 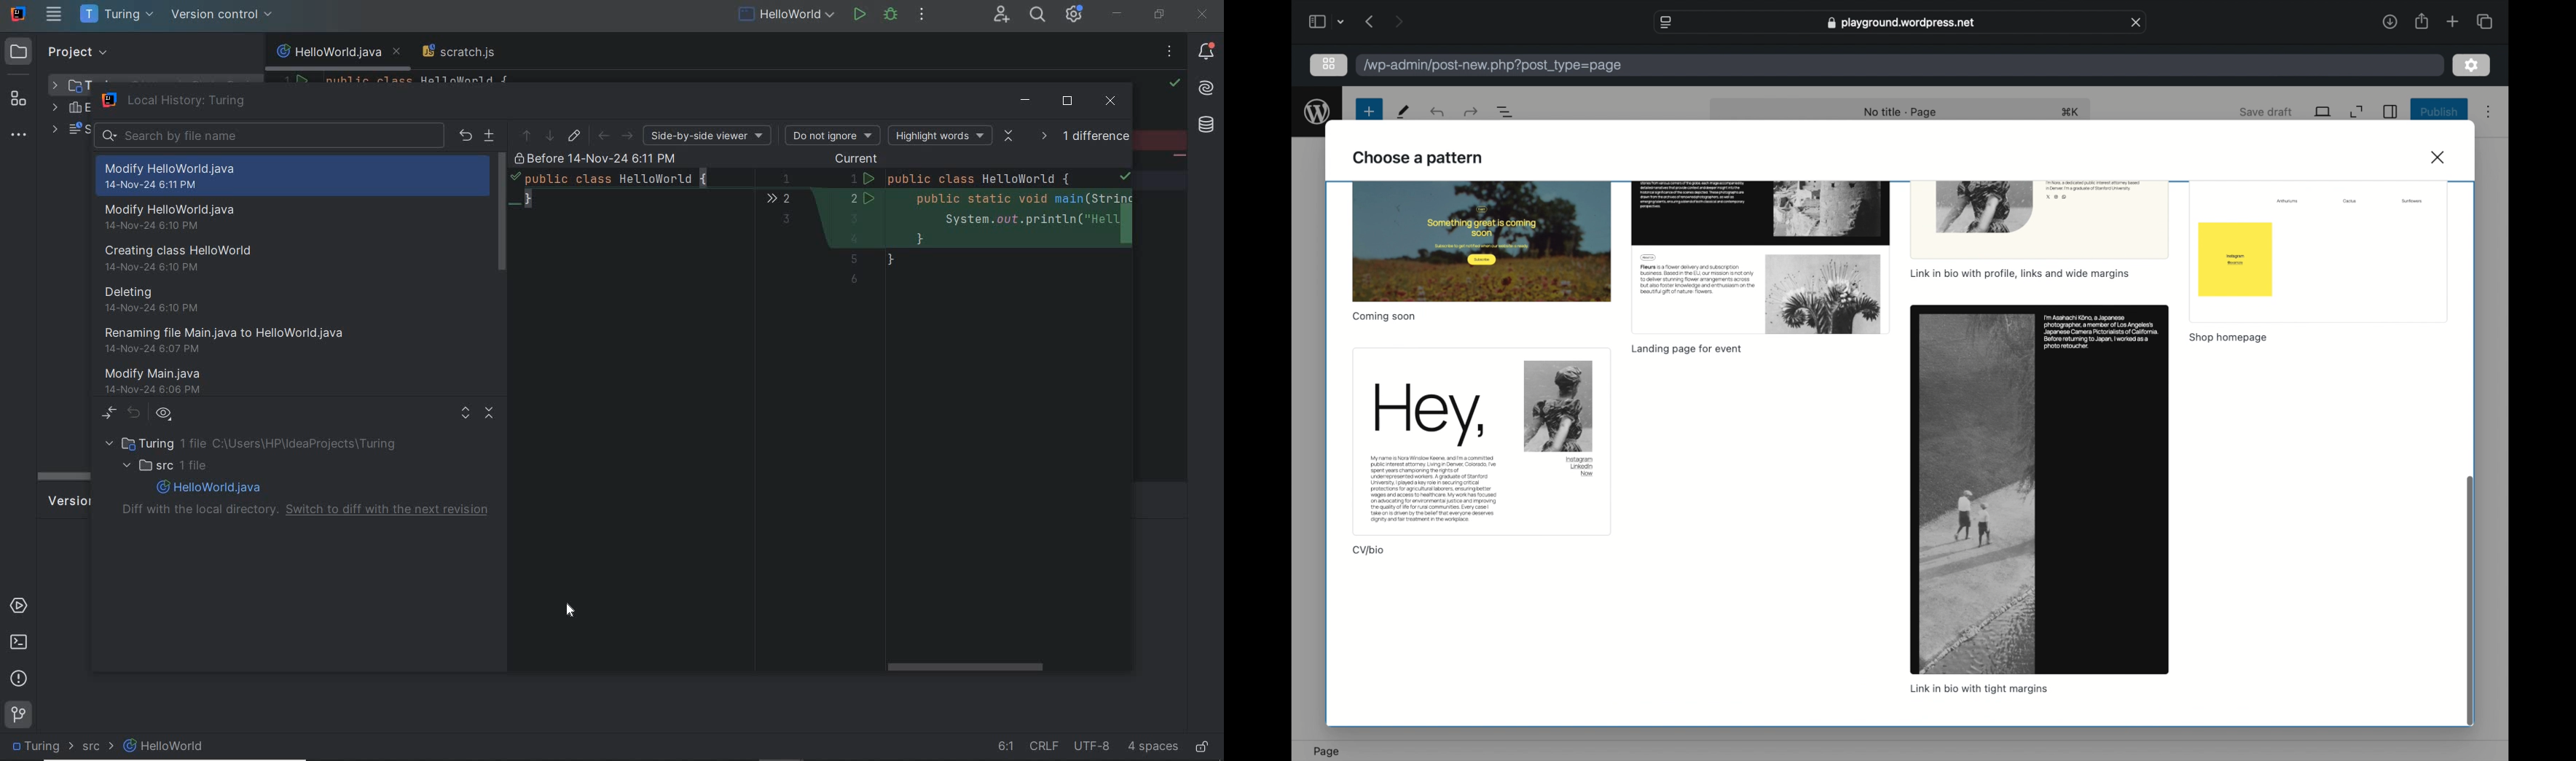 What do you see at coordinates (17, 99) in the screenshot?
I see `structure` at bounding box center [17, 99].